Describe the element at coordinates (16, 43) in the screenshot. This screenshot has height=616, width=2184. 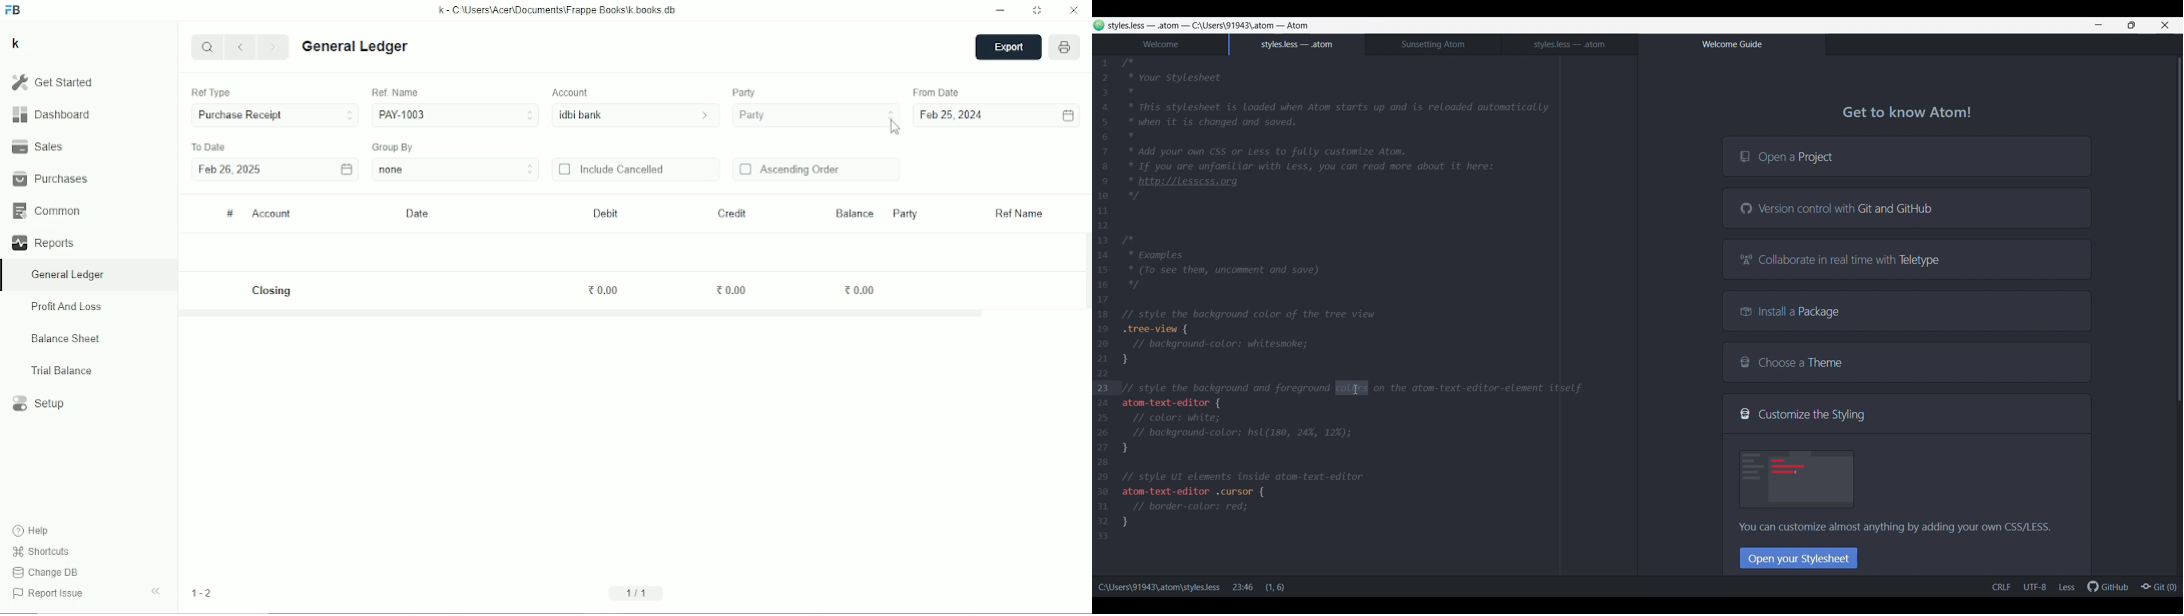
I see `K` at that location.